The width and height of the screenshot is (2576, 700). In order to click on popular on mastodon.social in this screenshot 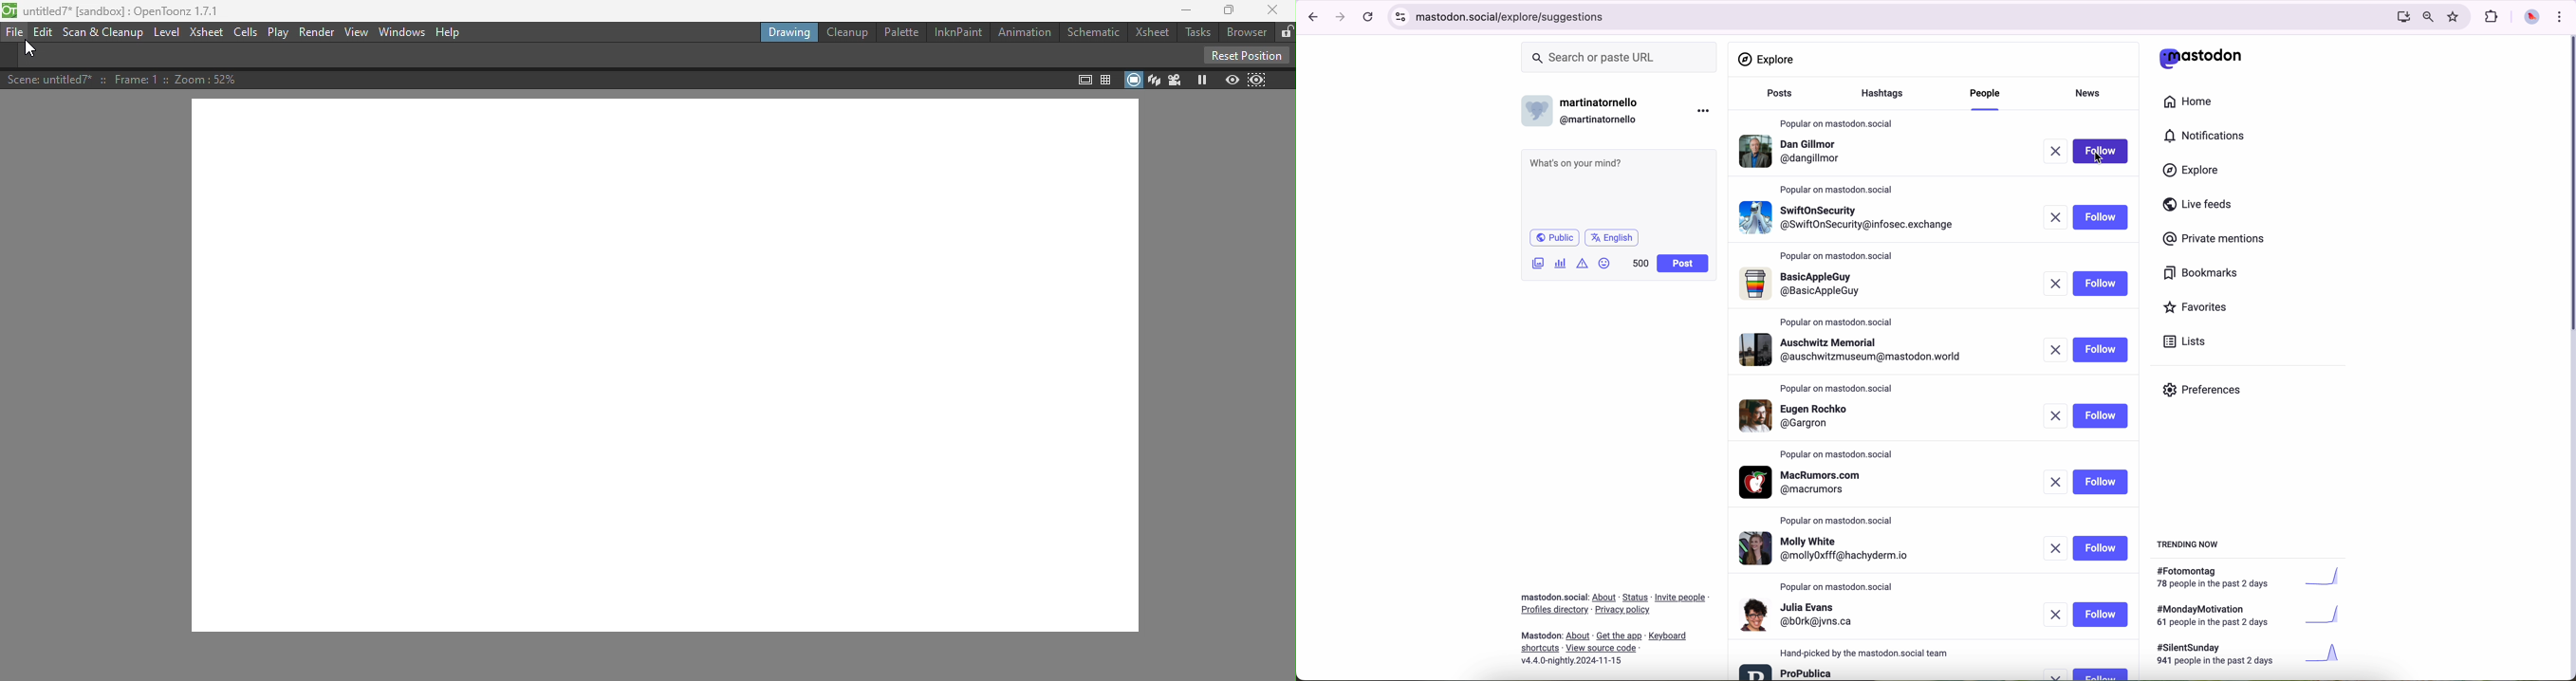, I will do `click(1837, 455)`.